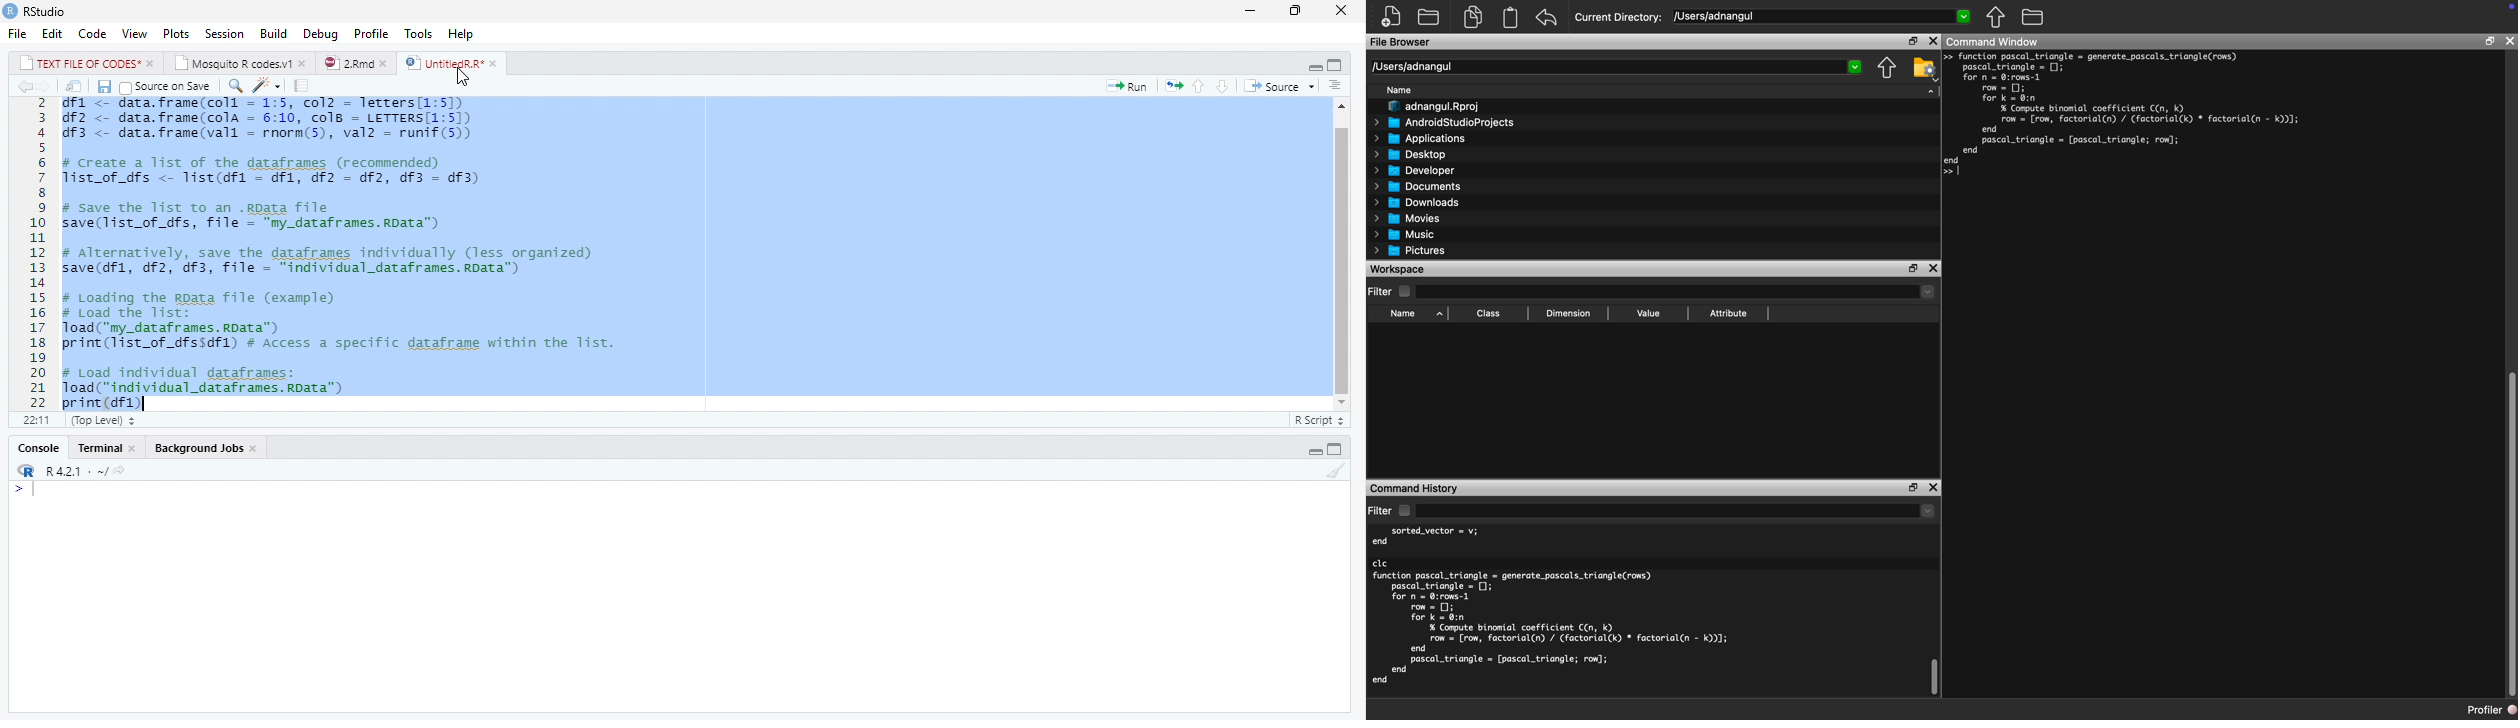 The height and width of the screenshot is (728, 2520). What do you see at coordinates (224, 33) in the screenshot?
I see `Session` at bounding box center [224, 33].